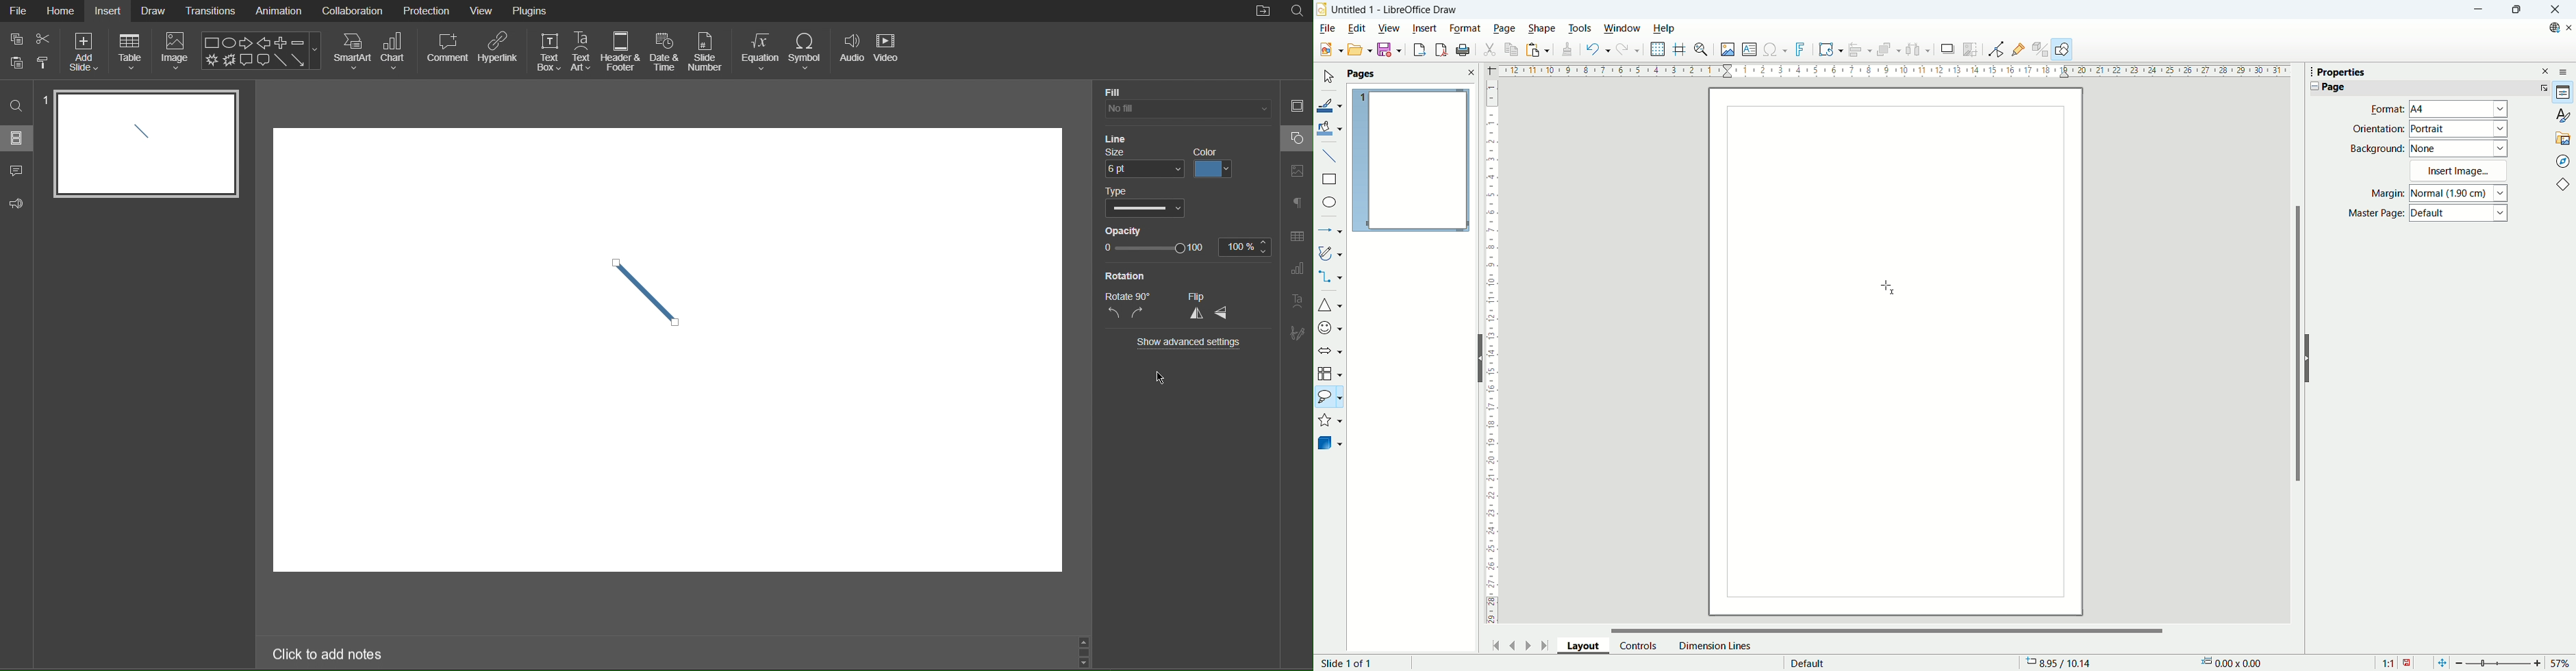  Describe the element at coordinates (1581, 27) in the screenshot. I see `tools` at that location.